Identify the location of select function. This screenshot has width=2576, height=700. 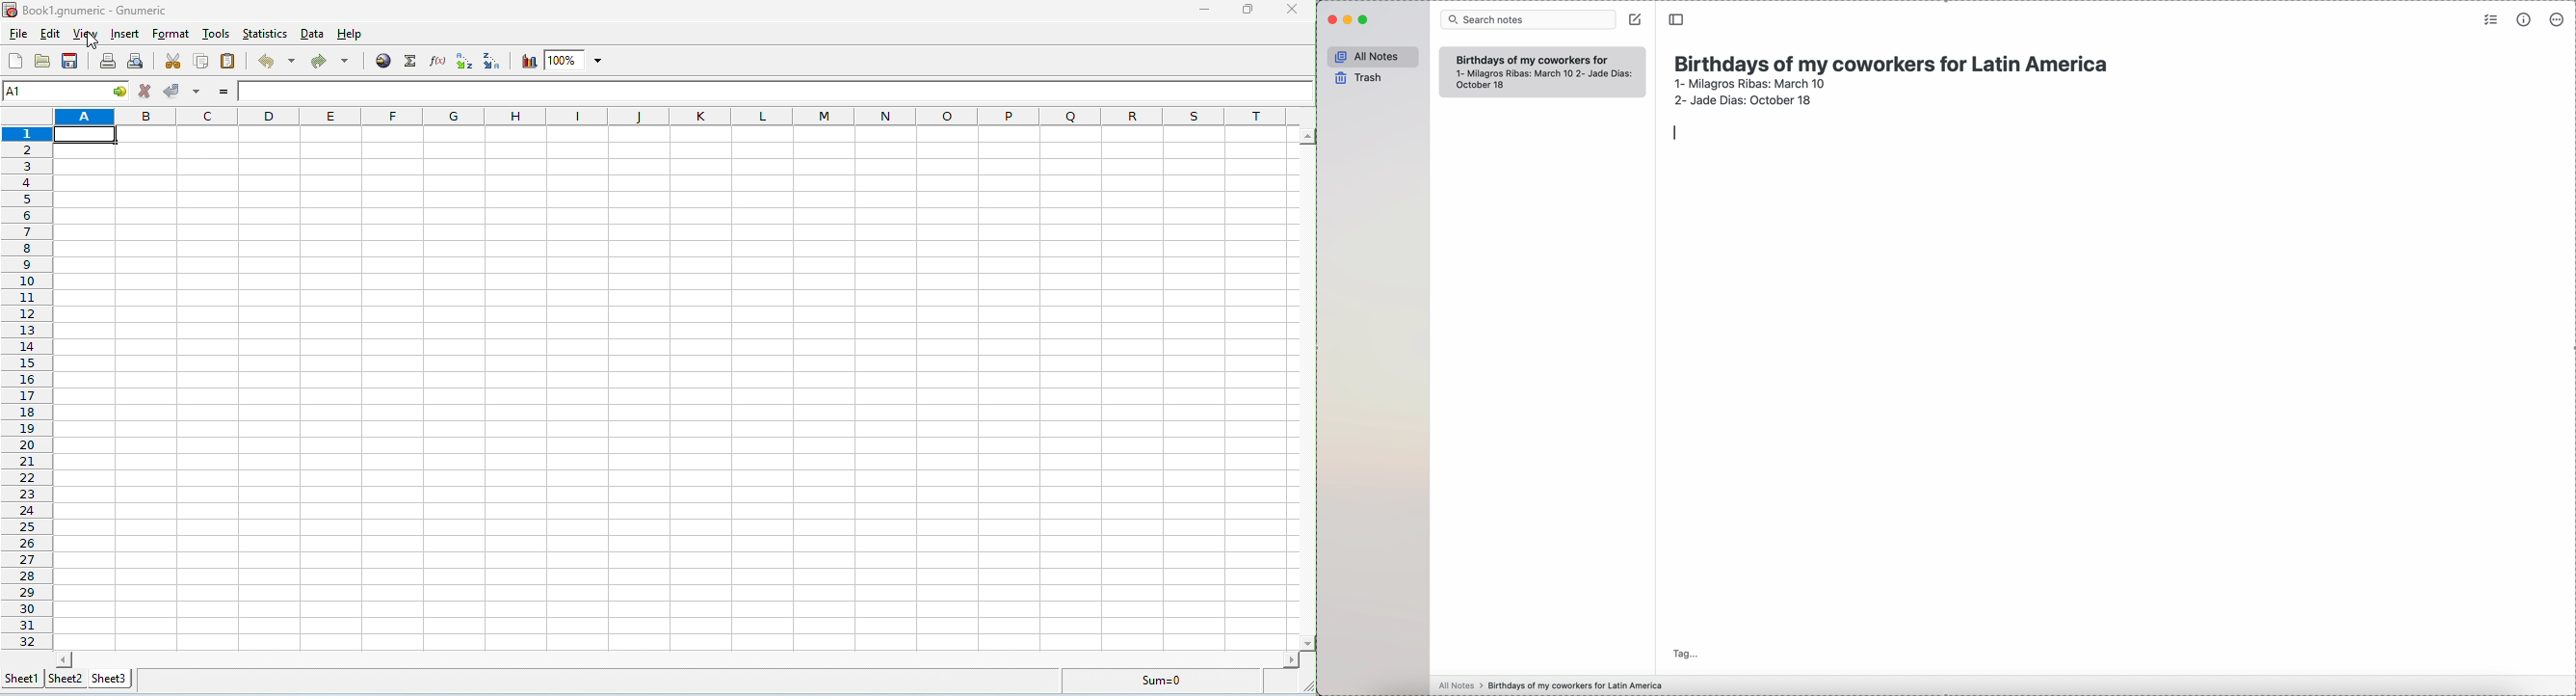
(412, 61).